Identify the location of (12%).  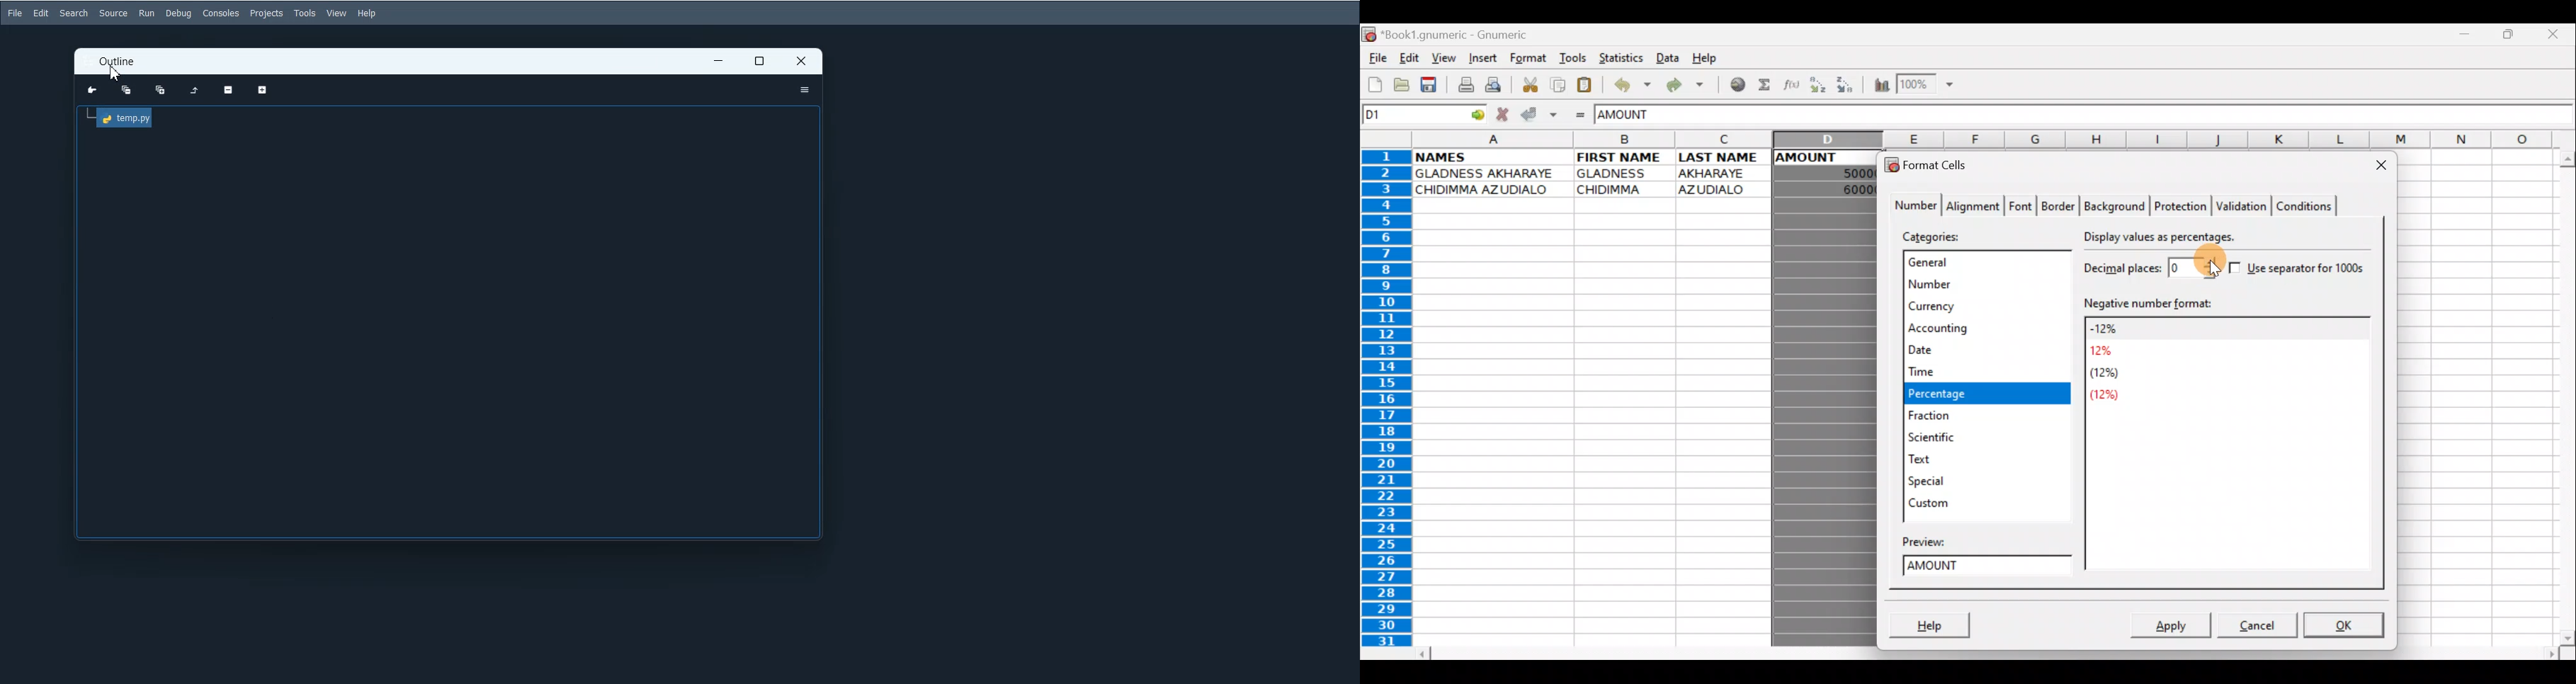
(2116, 396).